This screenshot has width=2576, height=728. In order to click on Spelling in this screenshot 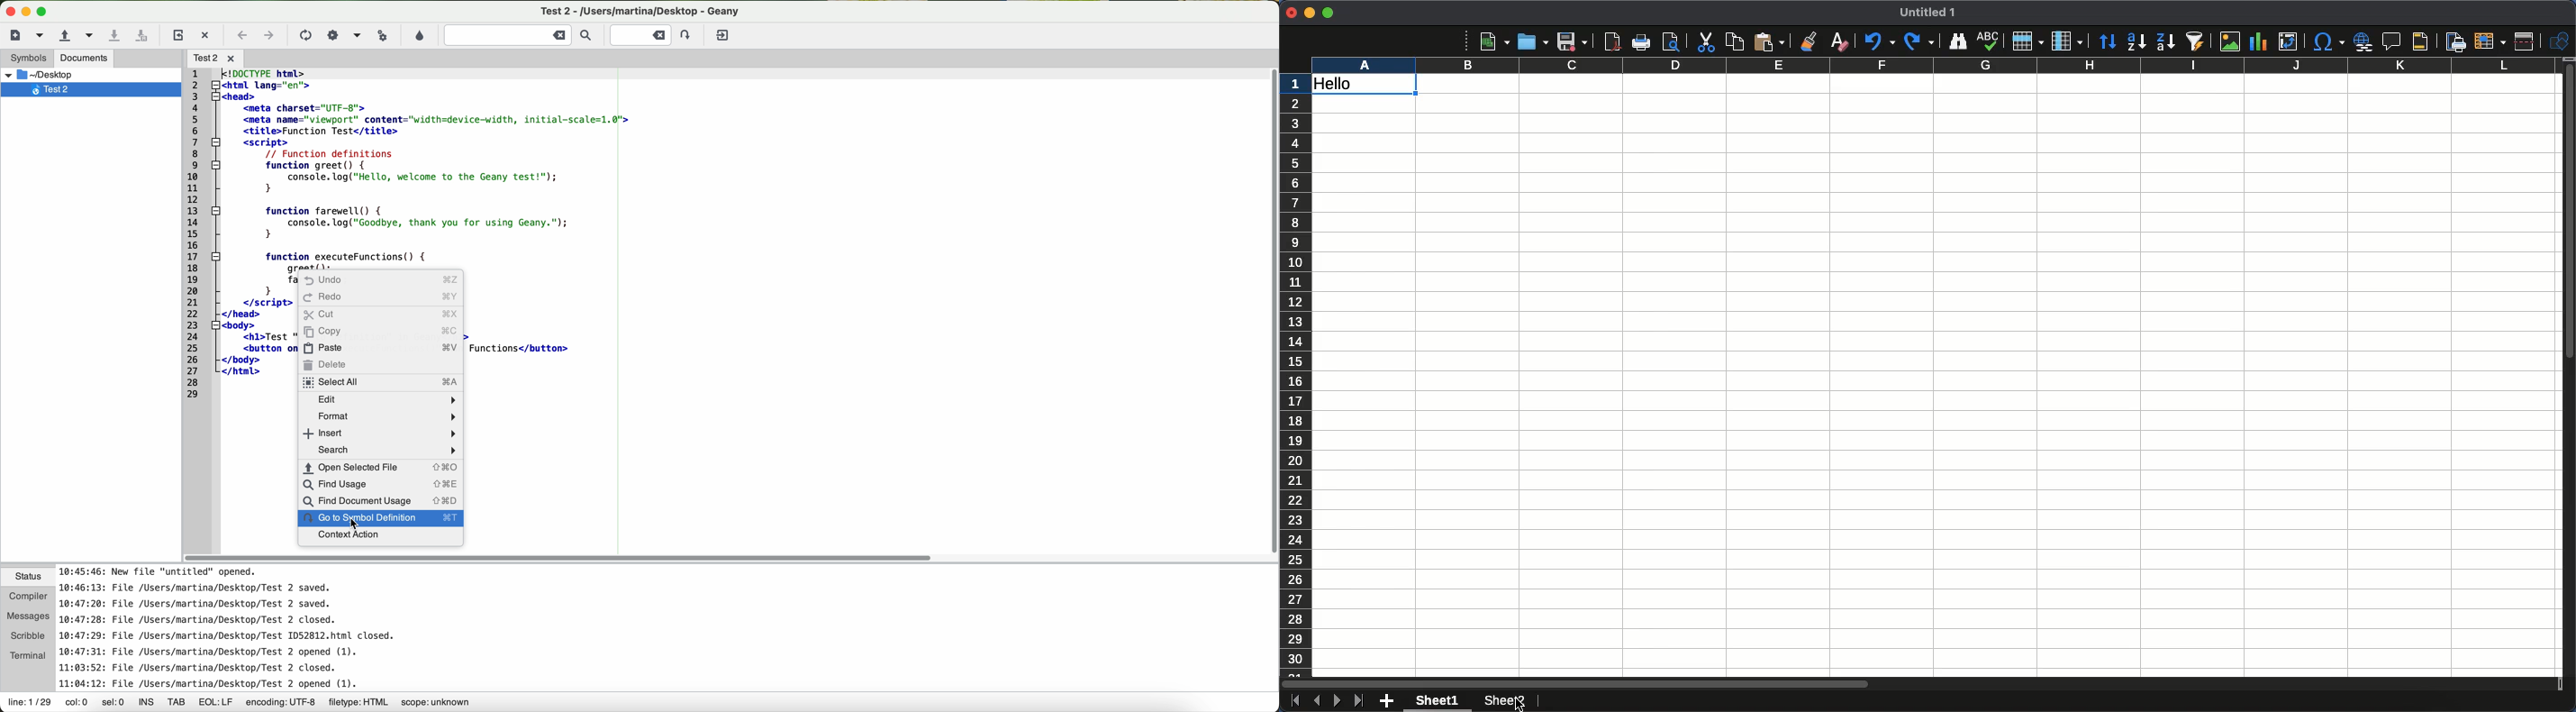, I will do `click(1988, 41)`.